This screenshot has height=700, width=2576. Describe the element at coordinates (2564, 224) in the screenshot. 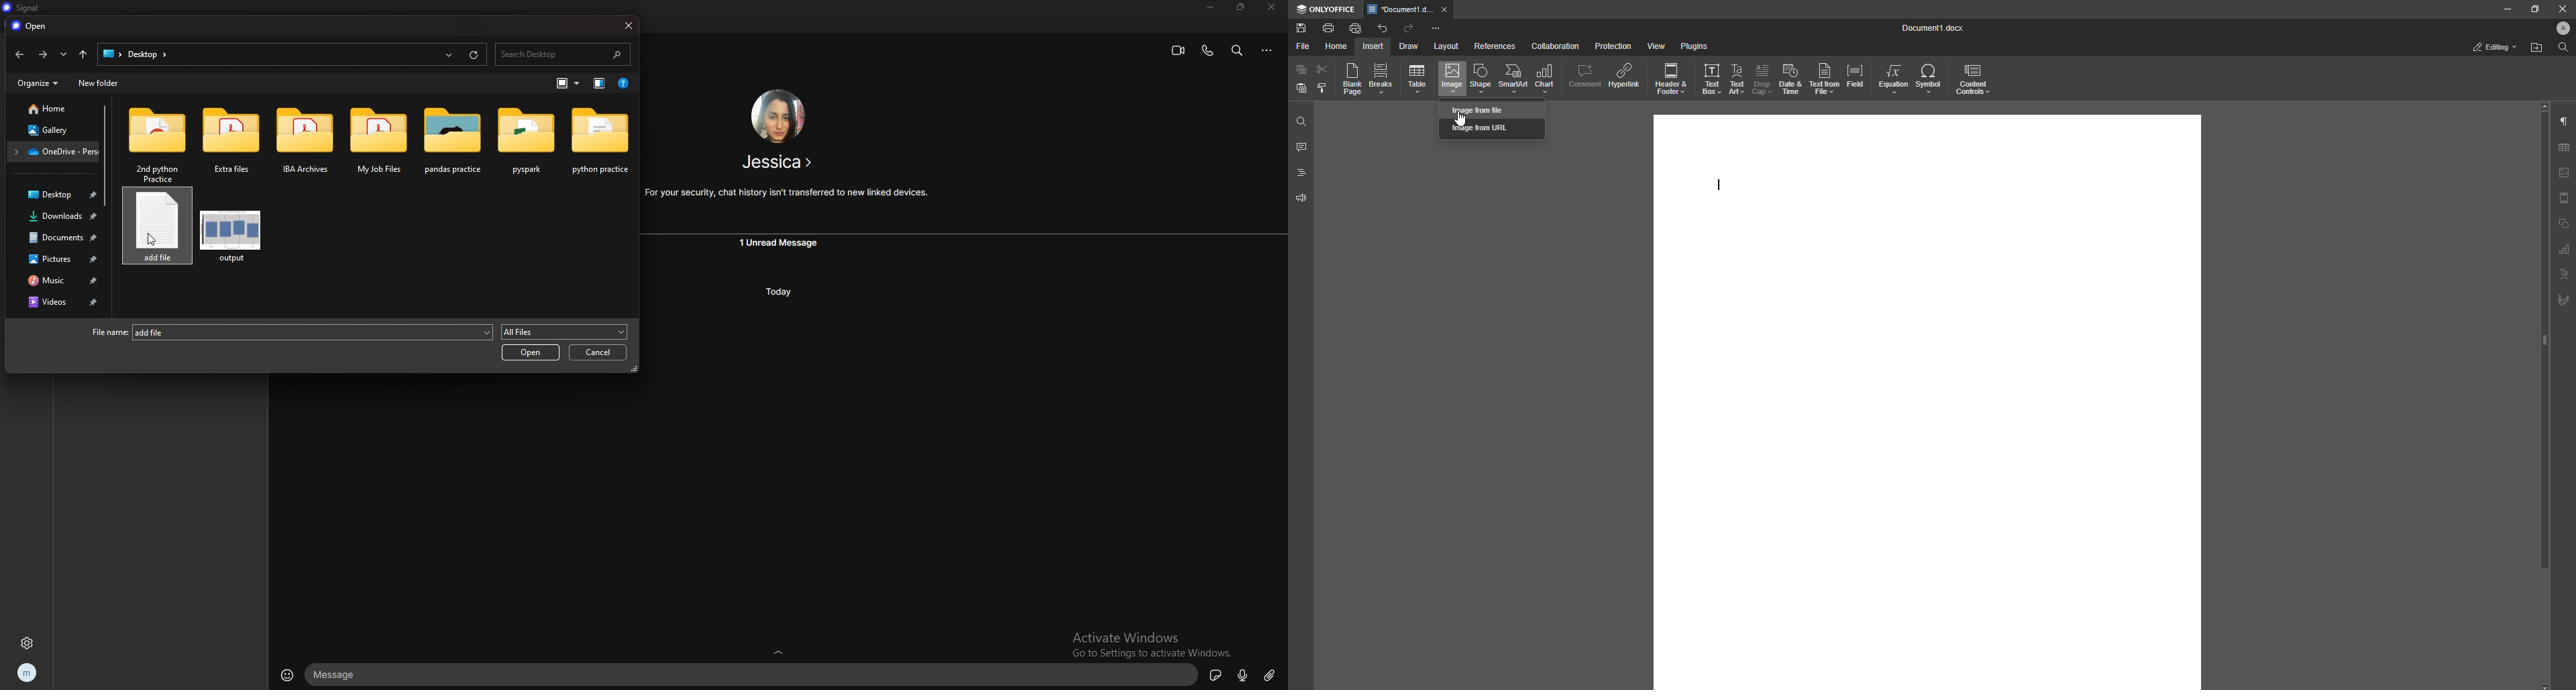

I see `Shape Settings` at that location.